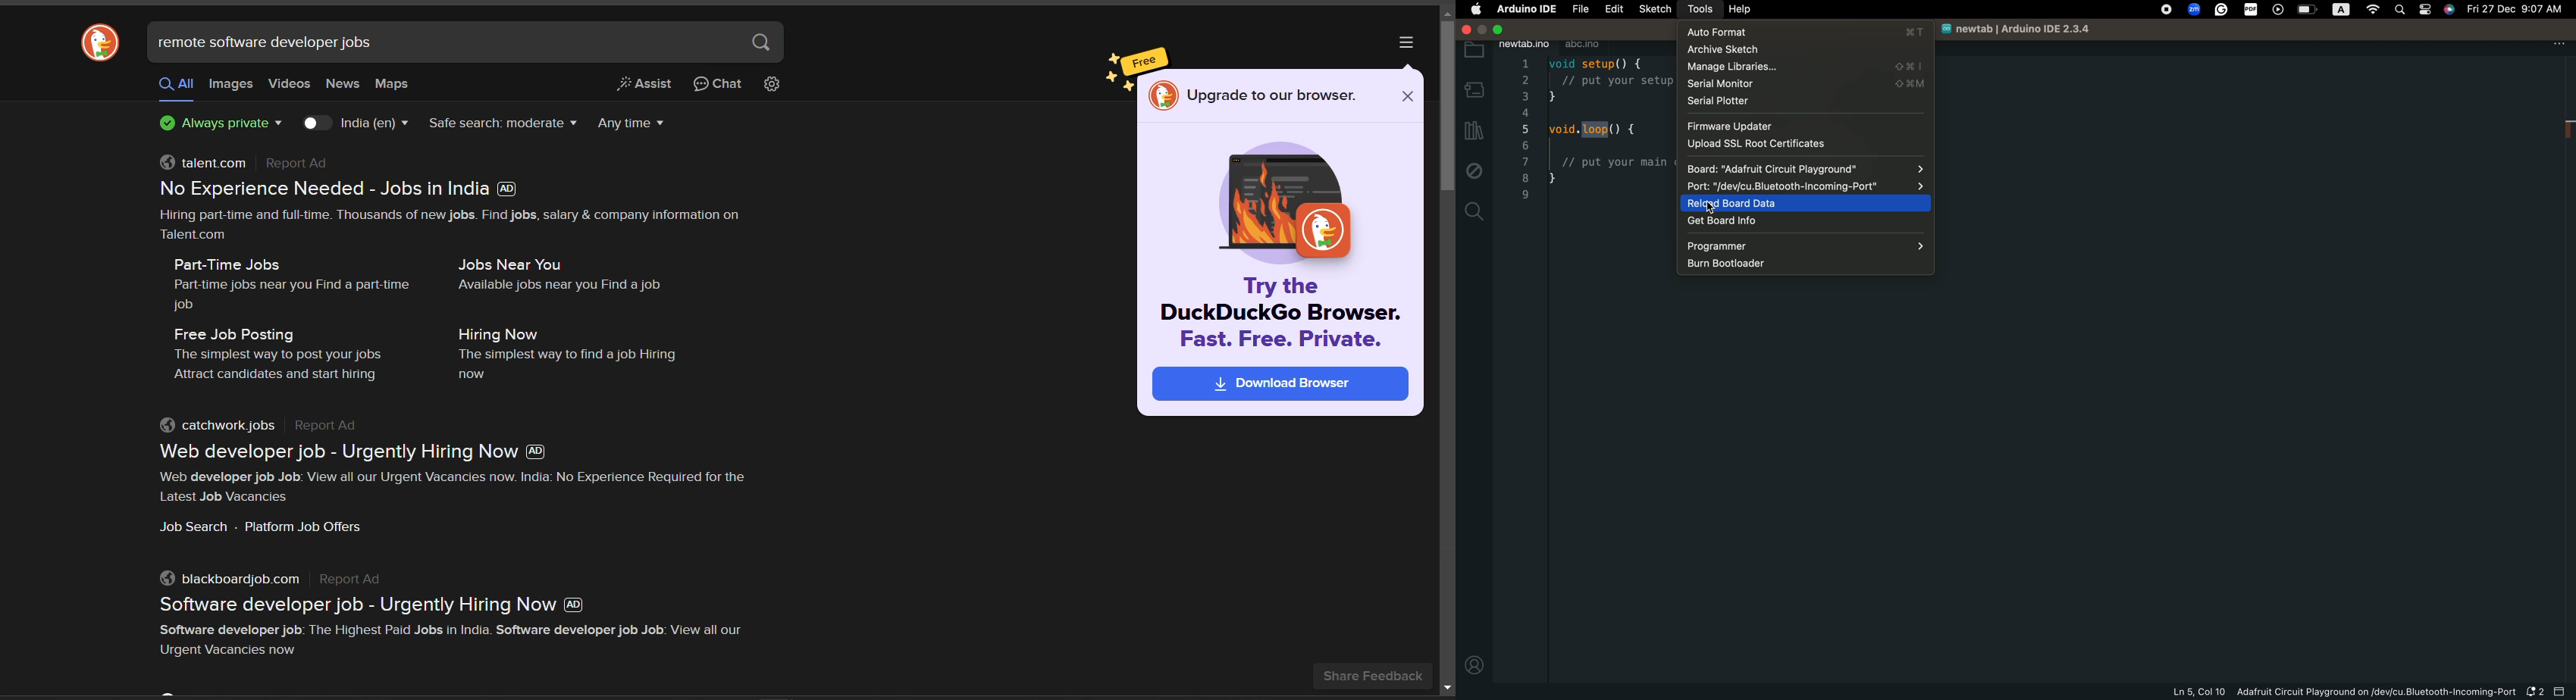 The width and height of the screenshot is (2576, 700). What do you see at coordinates (359, 580) in the screenshot?
I see `Report Ad` at bounding box center [359, 580].